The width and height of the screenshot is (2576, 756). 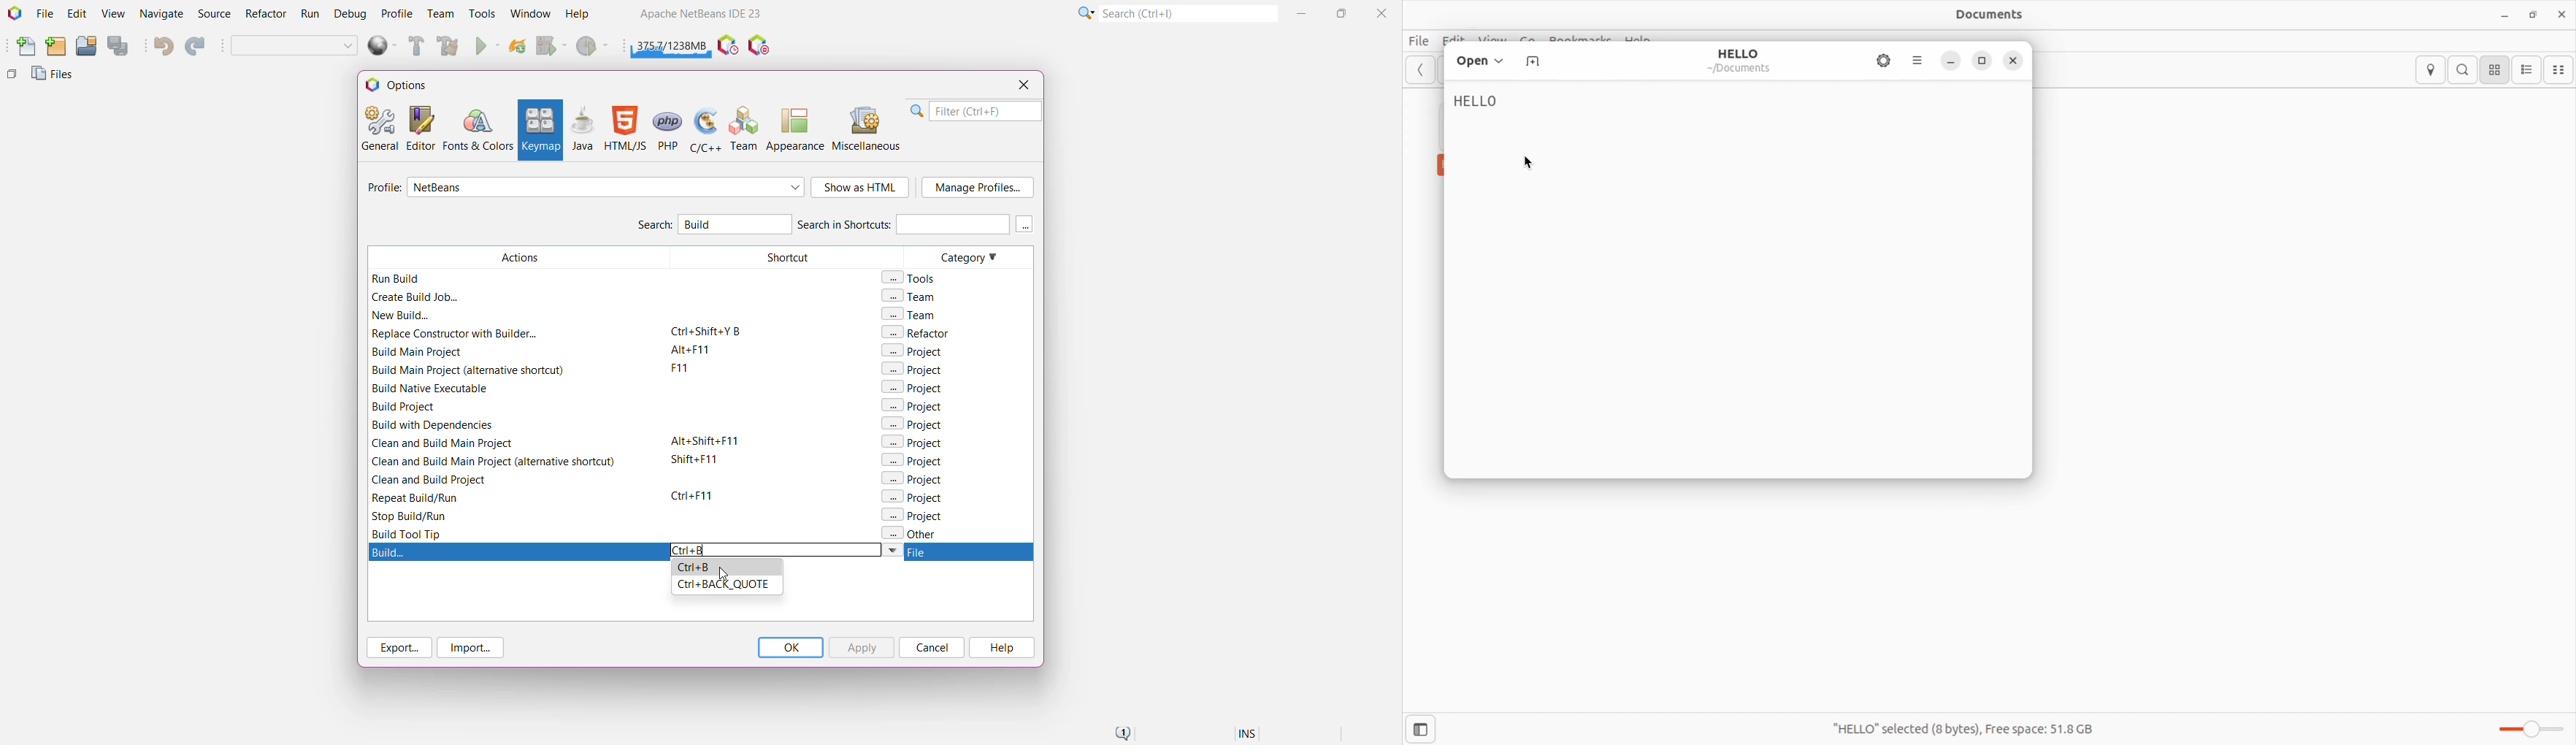 I want to click on Open, so click(x=1478, y=61).